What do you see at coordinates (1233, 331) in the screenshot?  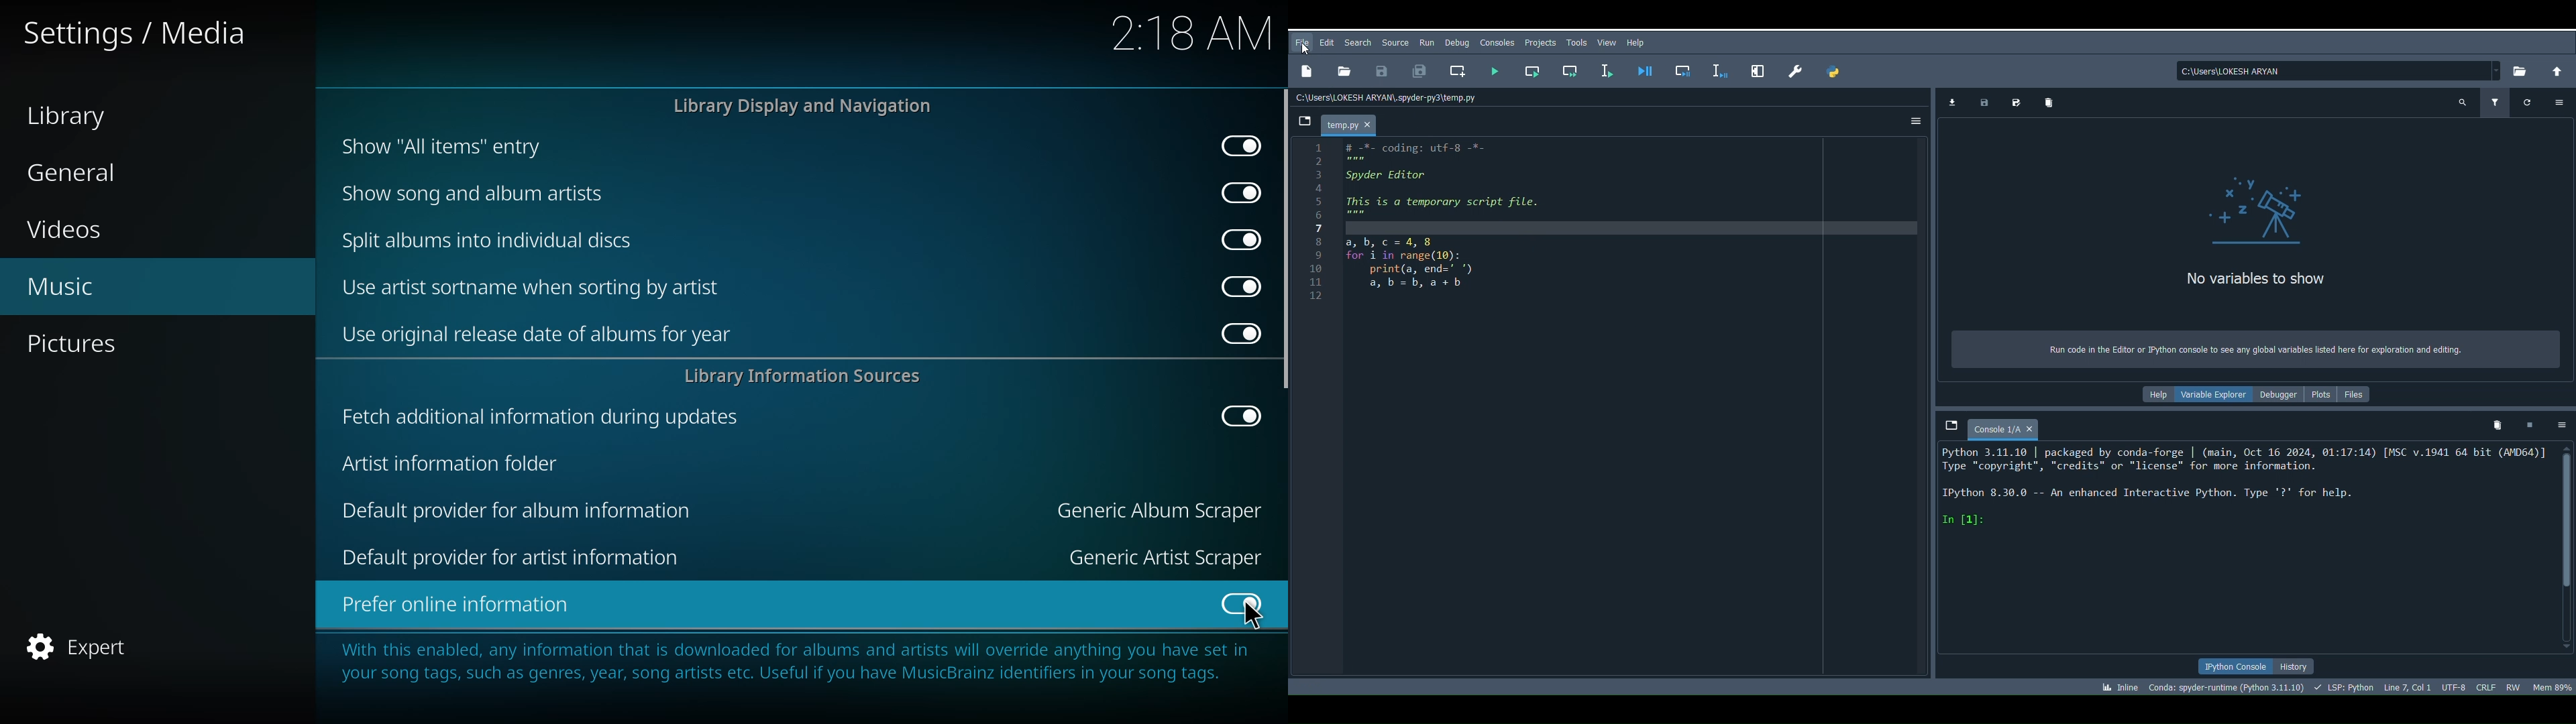 I see `enabled` at bounding box center [1233, 331].